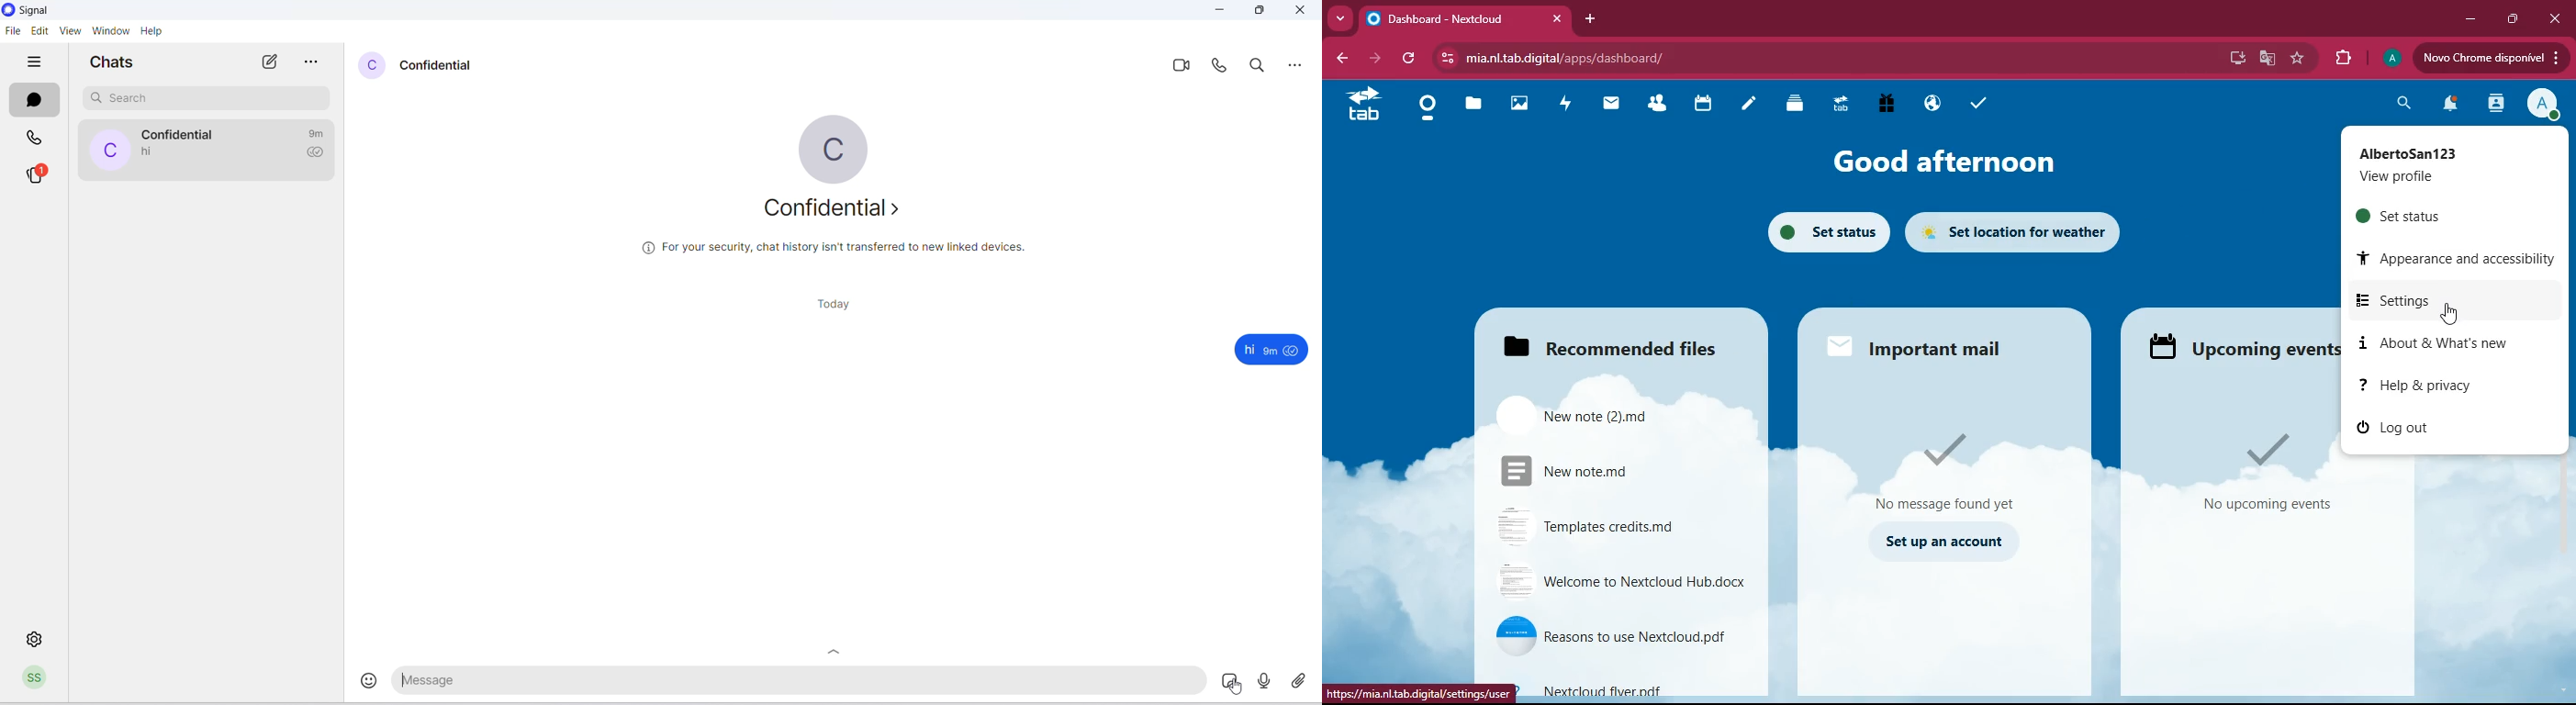 This screenshot has width=2576, height=728. What do you see at coordinates (1619, 527) in the screenshot?
I see `file` at bounding box center [1619, 527].